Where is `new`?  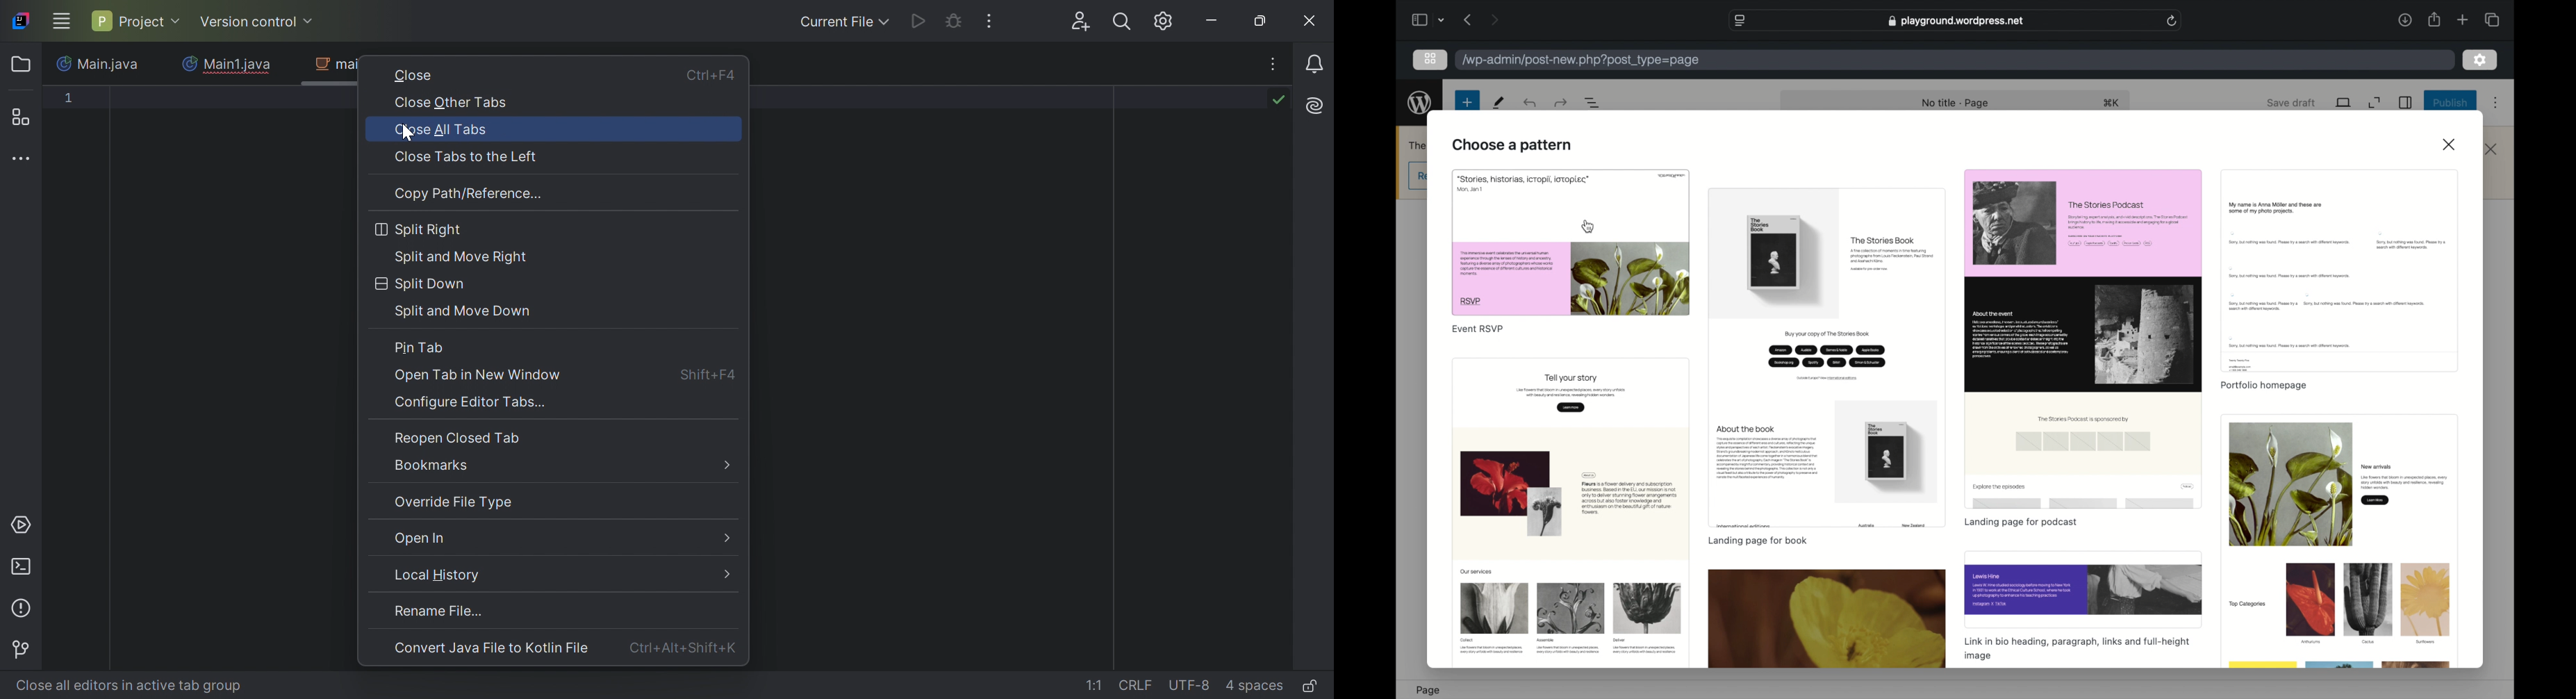
new is located at coordinates (1467, 102).